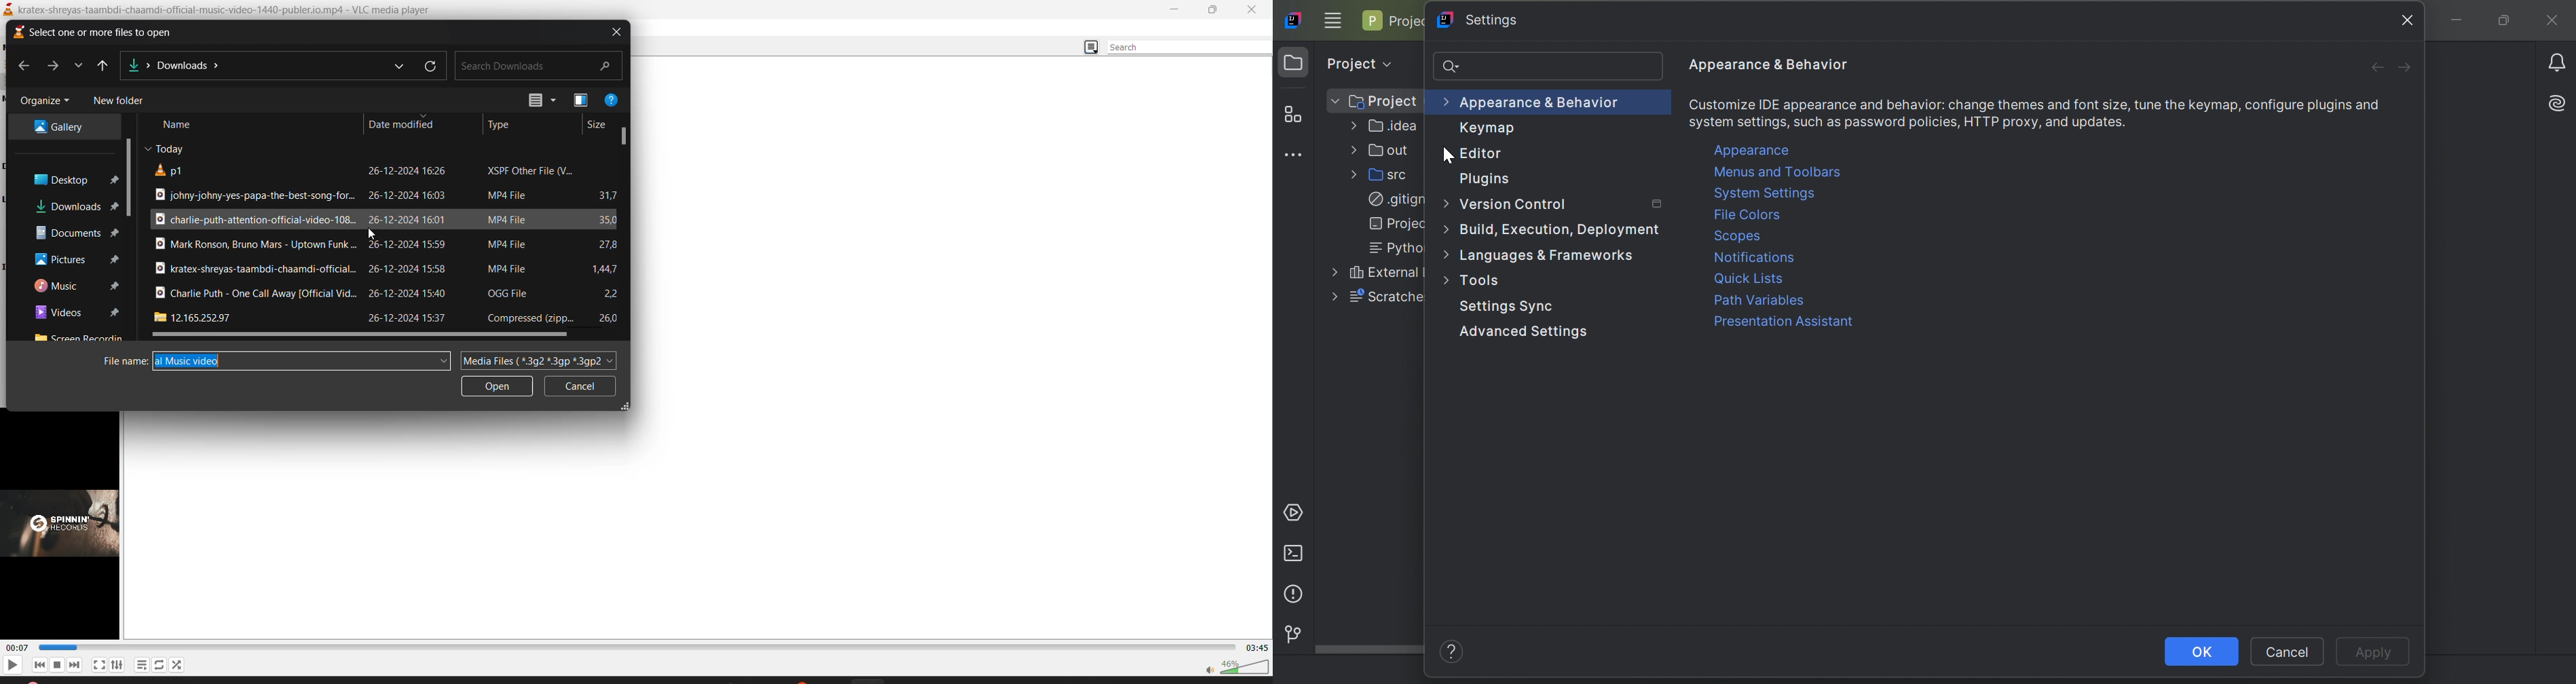 This screenshot has height=700, width=2576. What do you see at coordinates (604, 241) in the screenshot?
I see `file size` at bounding box center [604, 241].